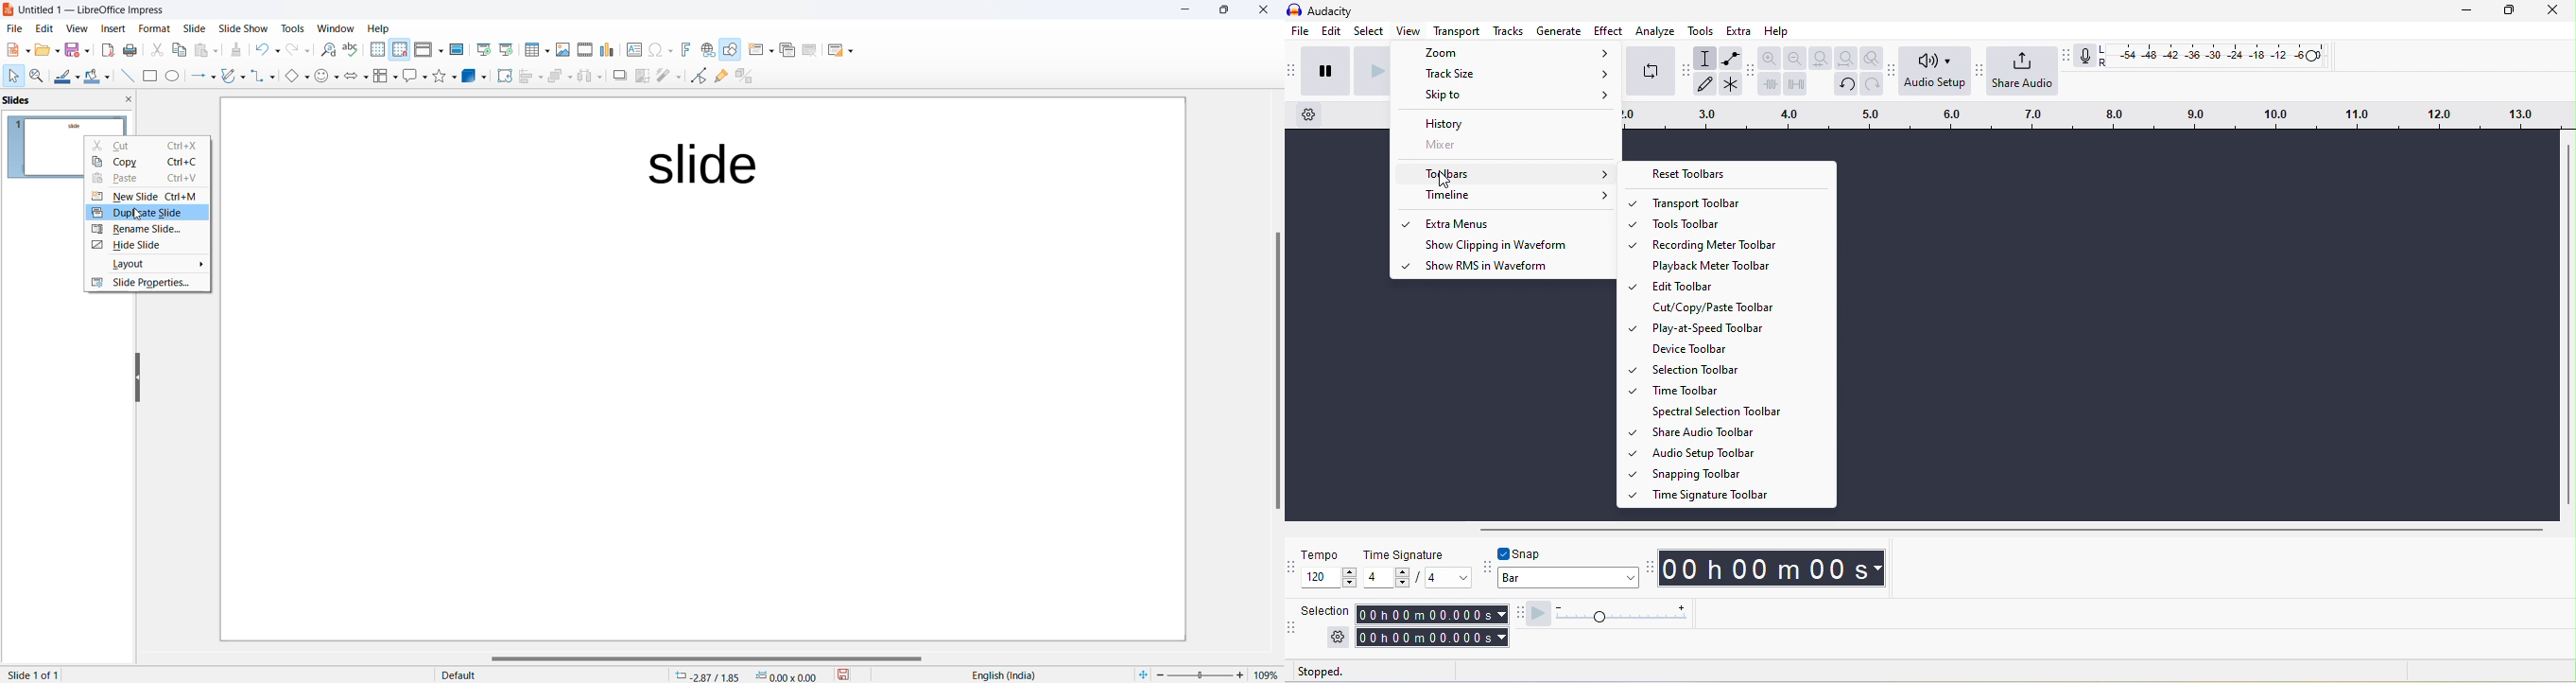 This screenshot has height=700, width=2576. Describe the element at coordinates (151, 161) in the screenshot. I see `Copy` at that location.